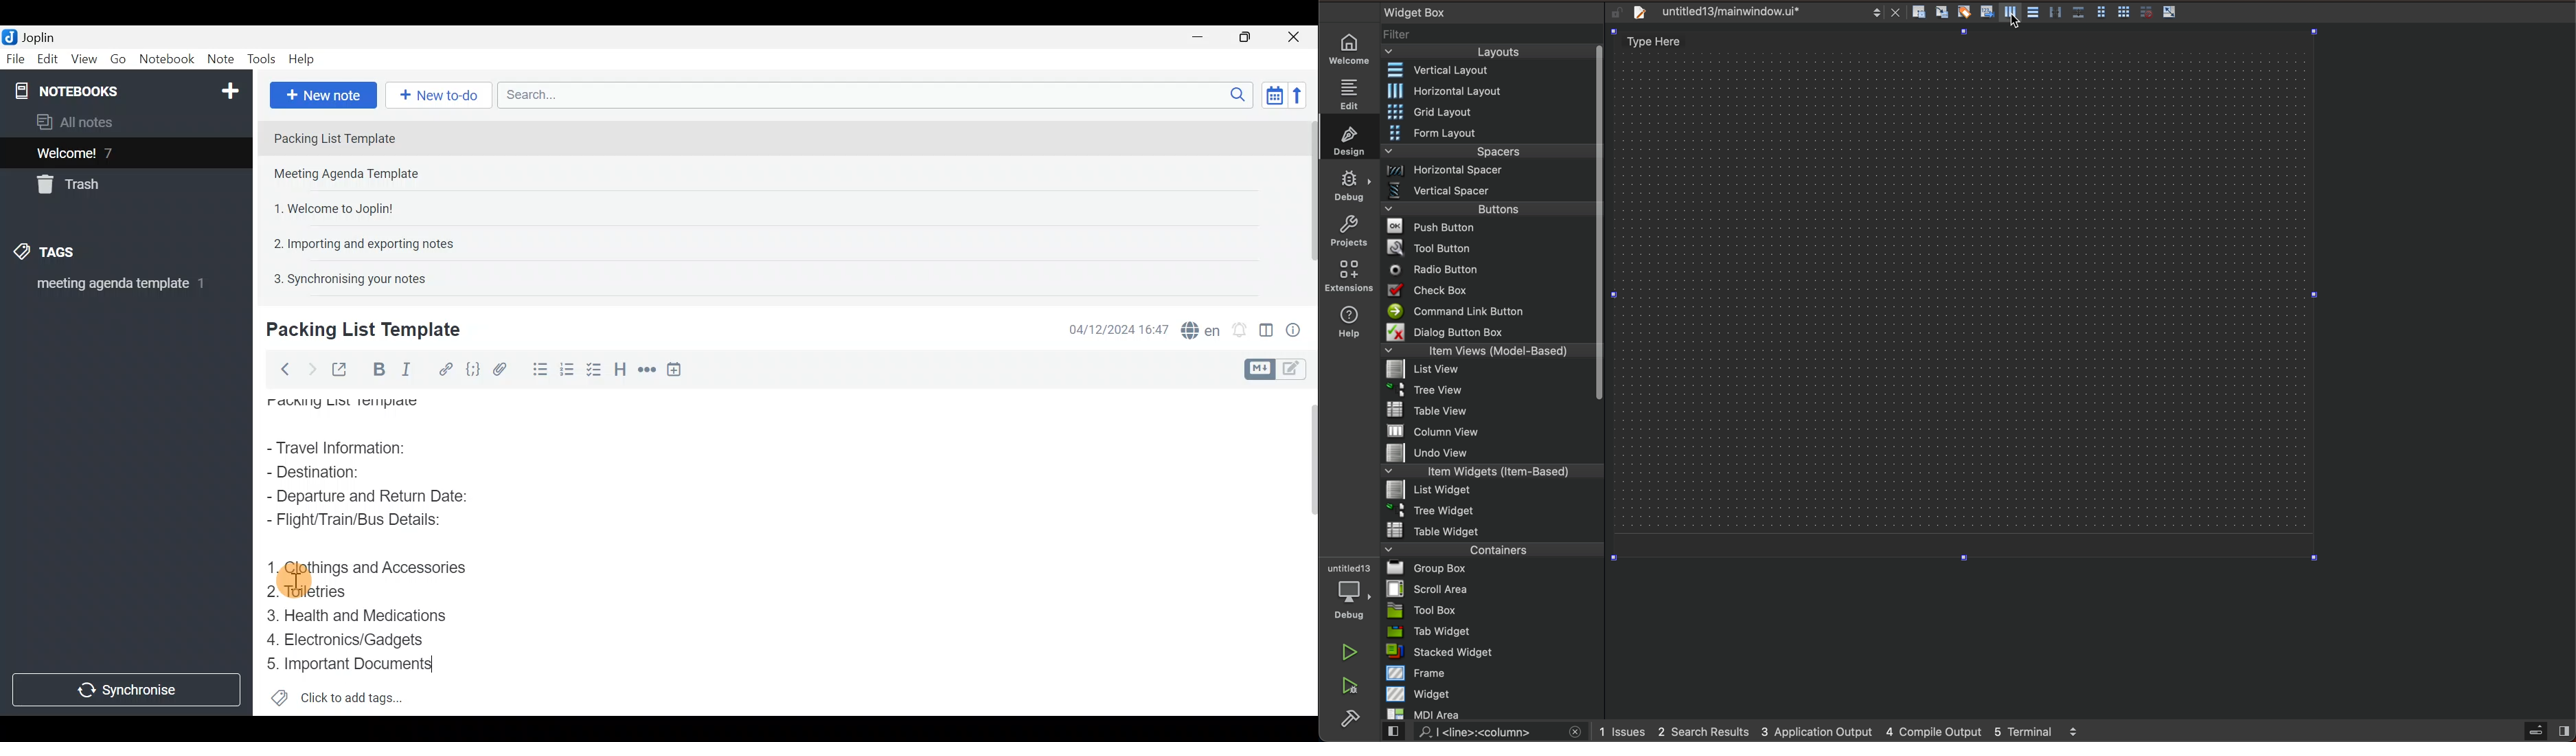 The width and height of the screenshot is (2576, 756). Describe the element at coordinates (67, 254) in the screenshot. I see `Tags` at that location.